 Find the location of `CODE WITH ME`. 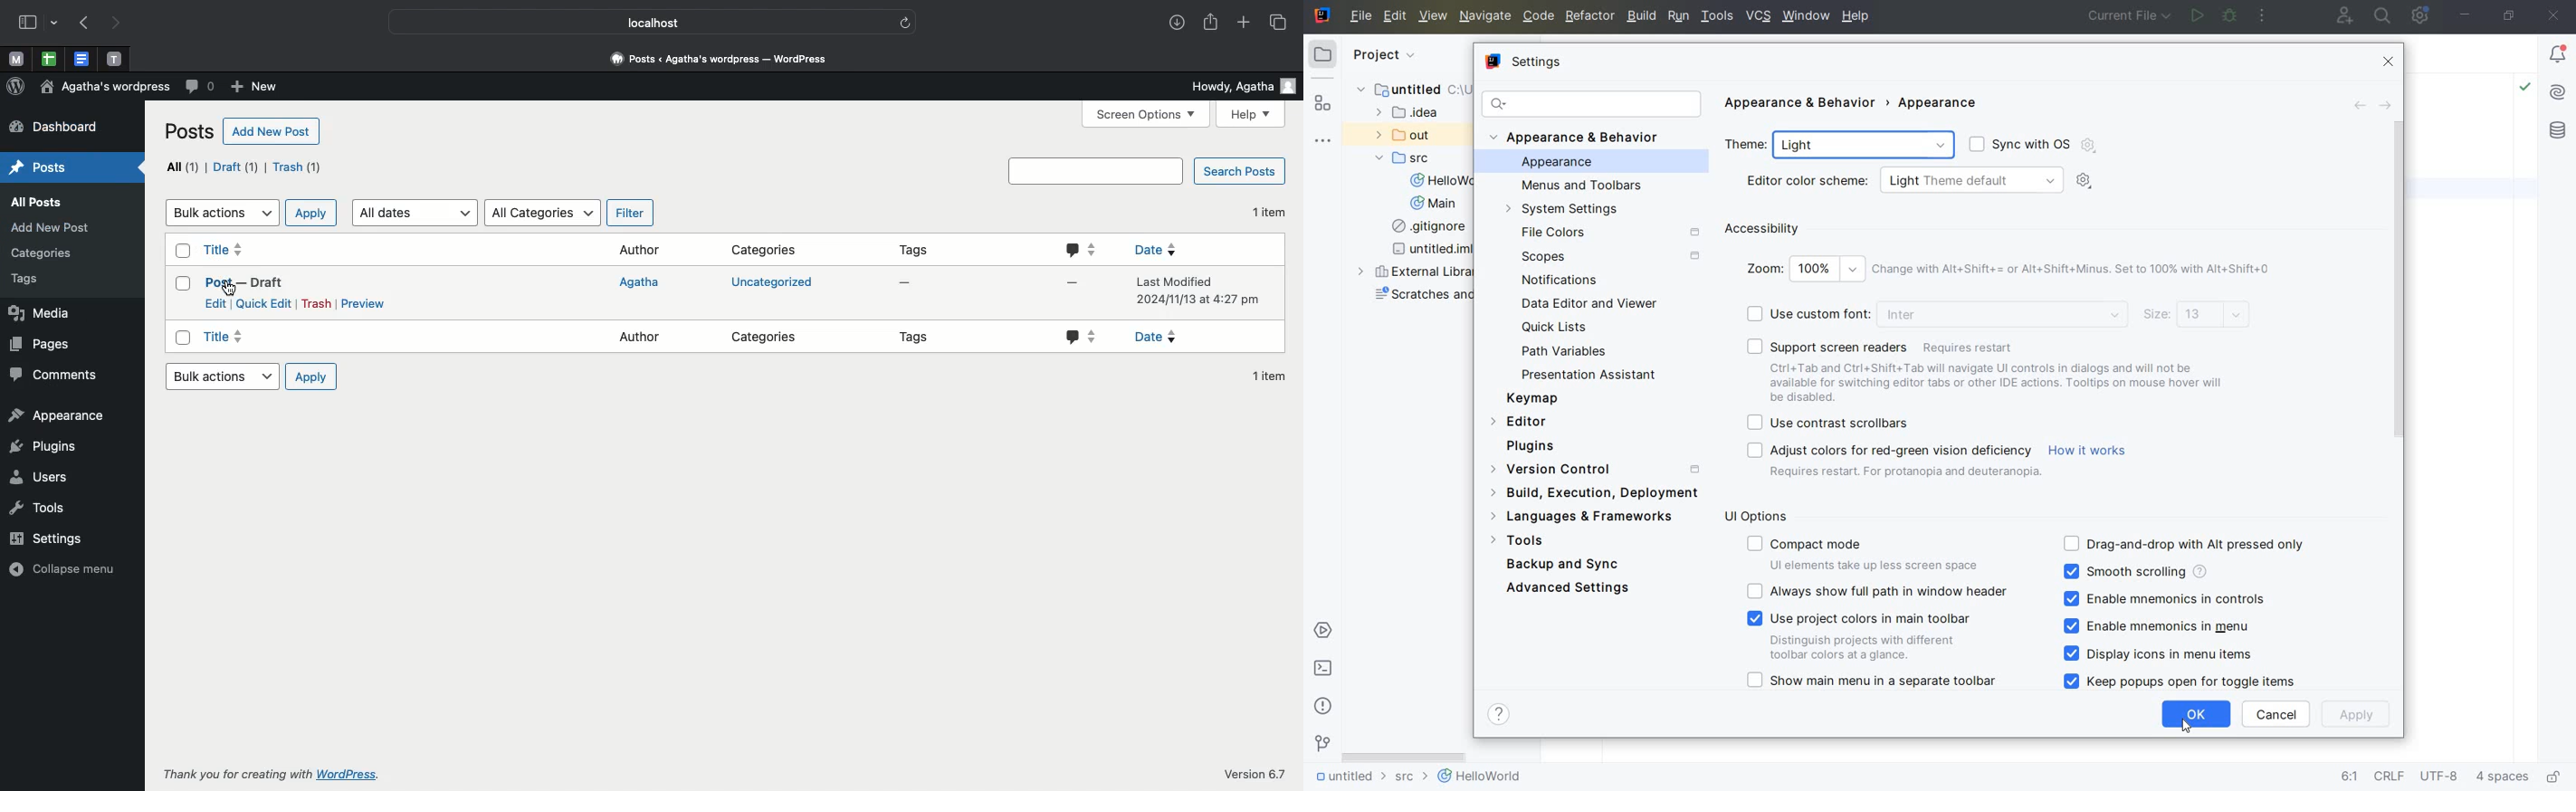

CODE WITH ME is located at coordinates (2346, 15).